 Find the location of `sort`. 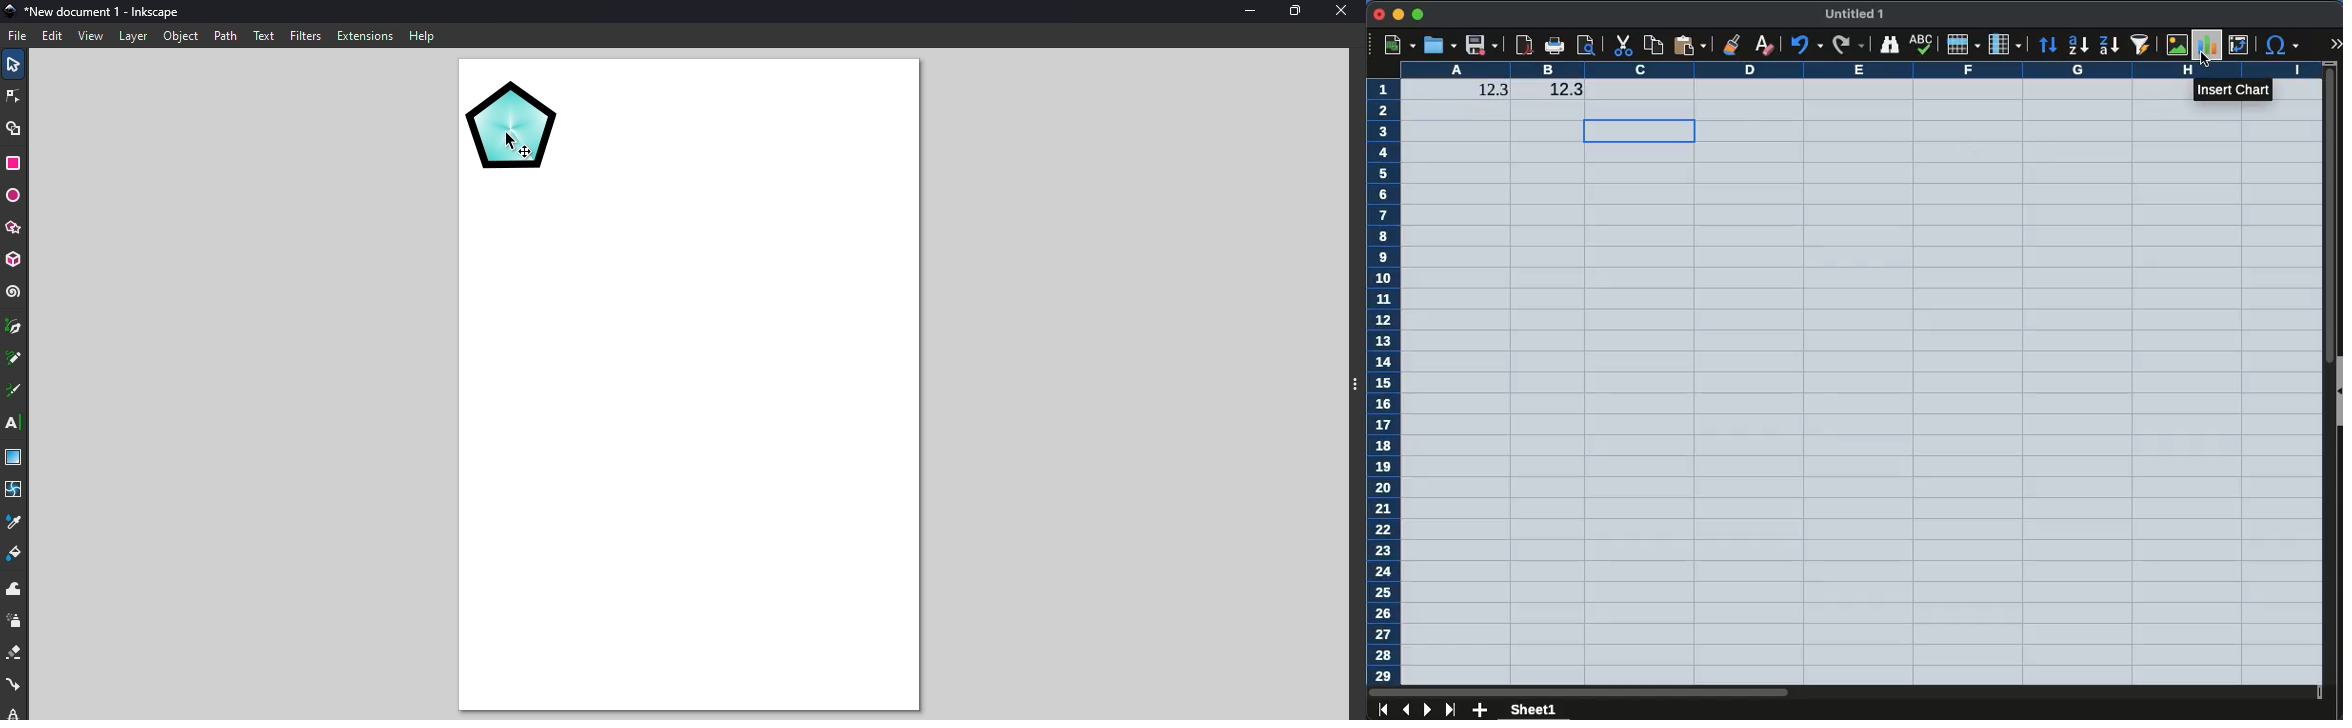

sort is located at coordinates (2048, 45).